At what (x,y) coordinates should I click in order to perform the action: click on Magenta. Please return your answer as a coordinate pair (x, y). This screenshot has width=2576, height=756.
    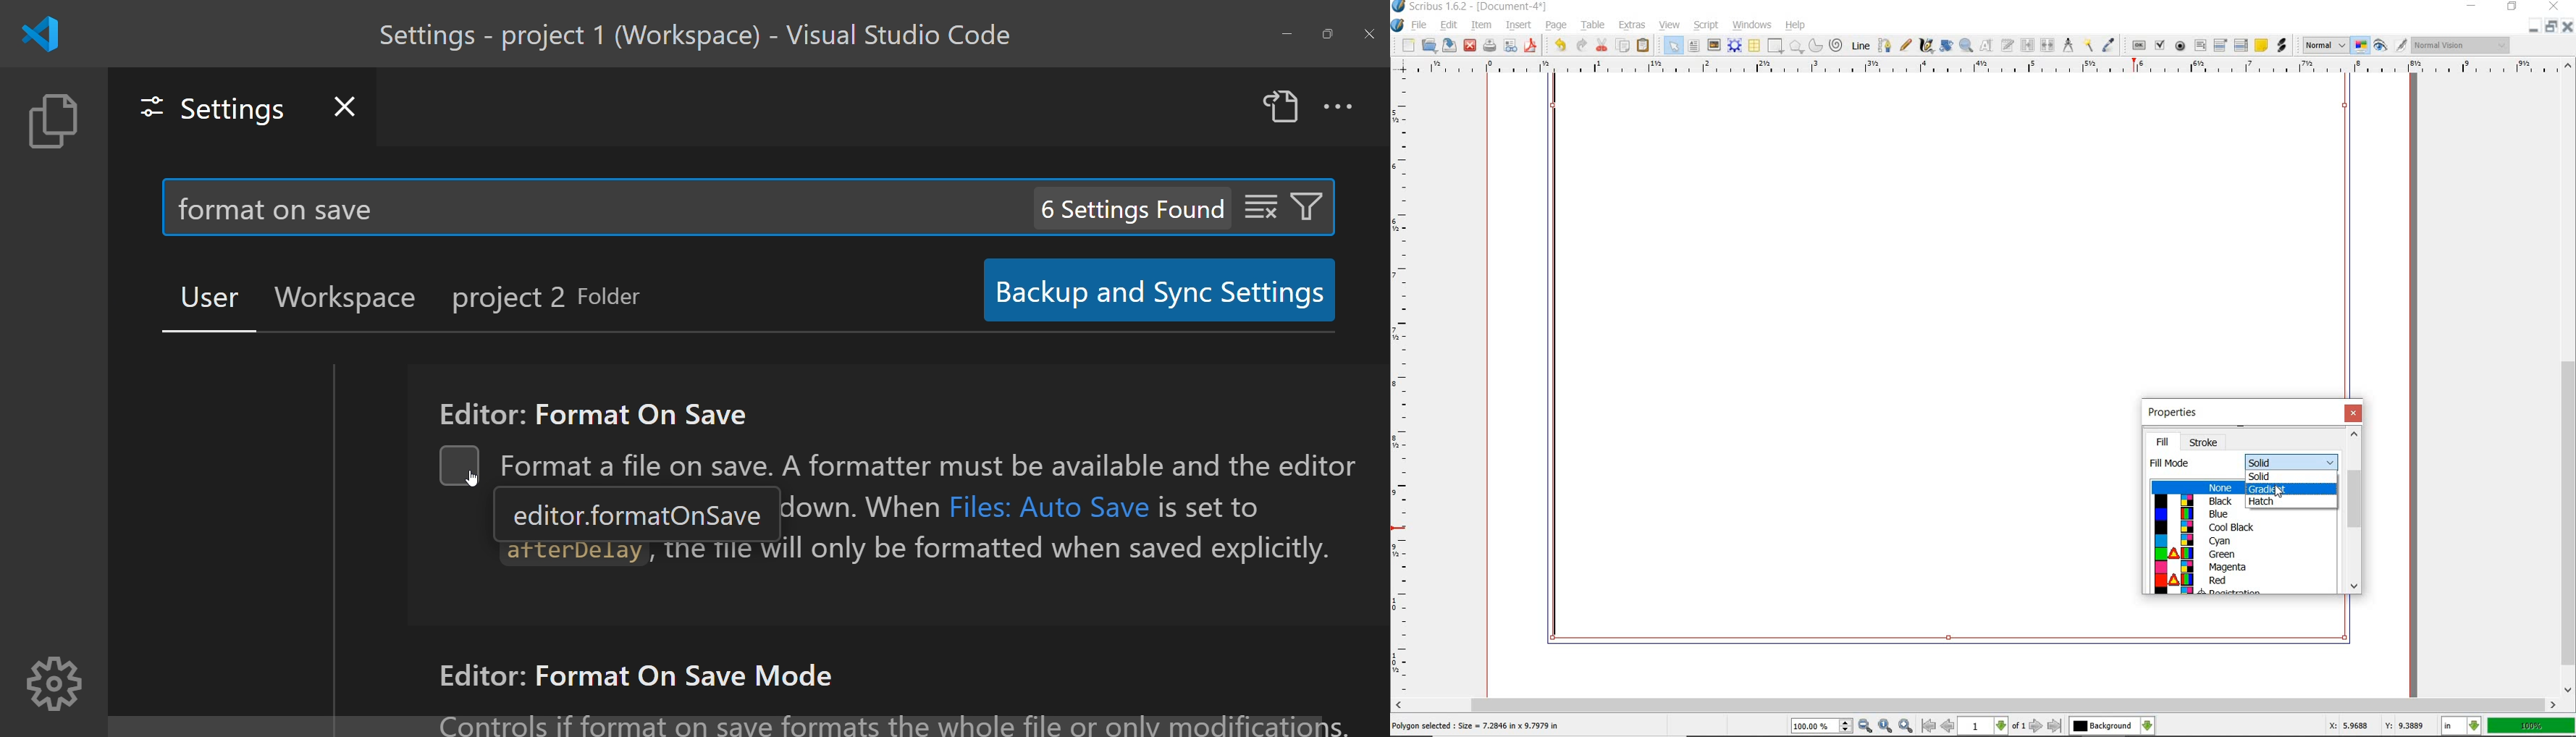
    Looking at the image, I should click on (2241, 568).